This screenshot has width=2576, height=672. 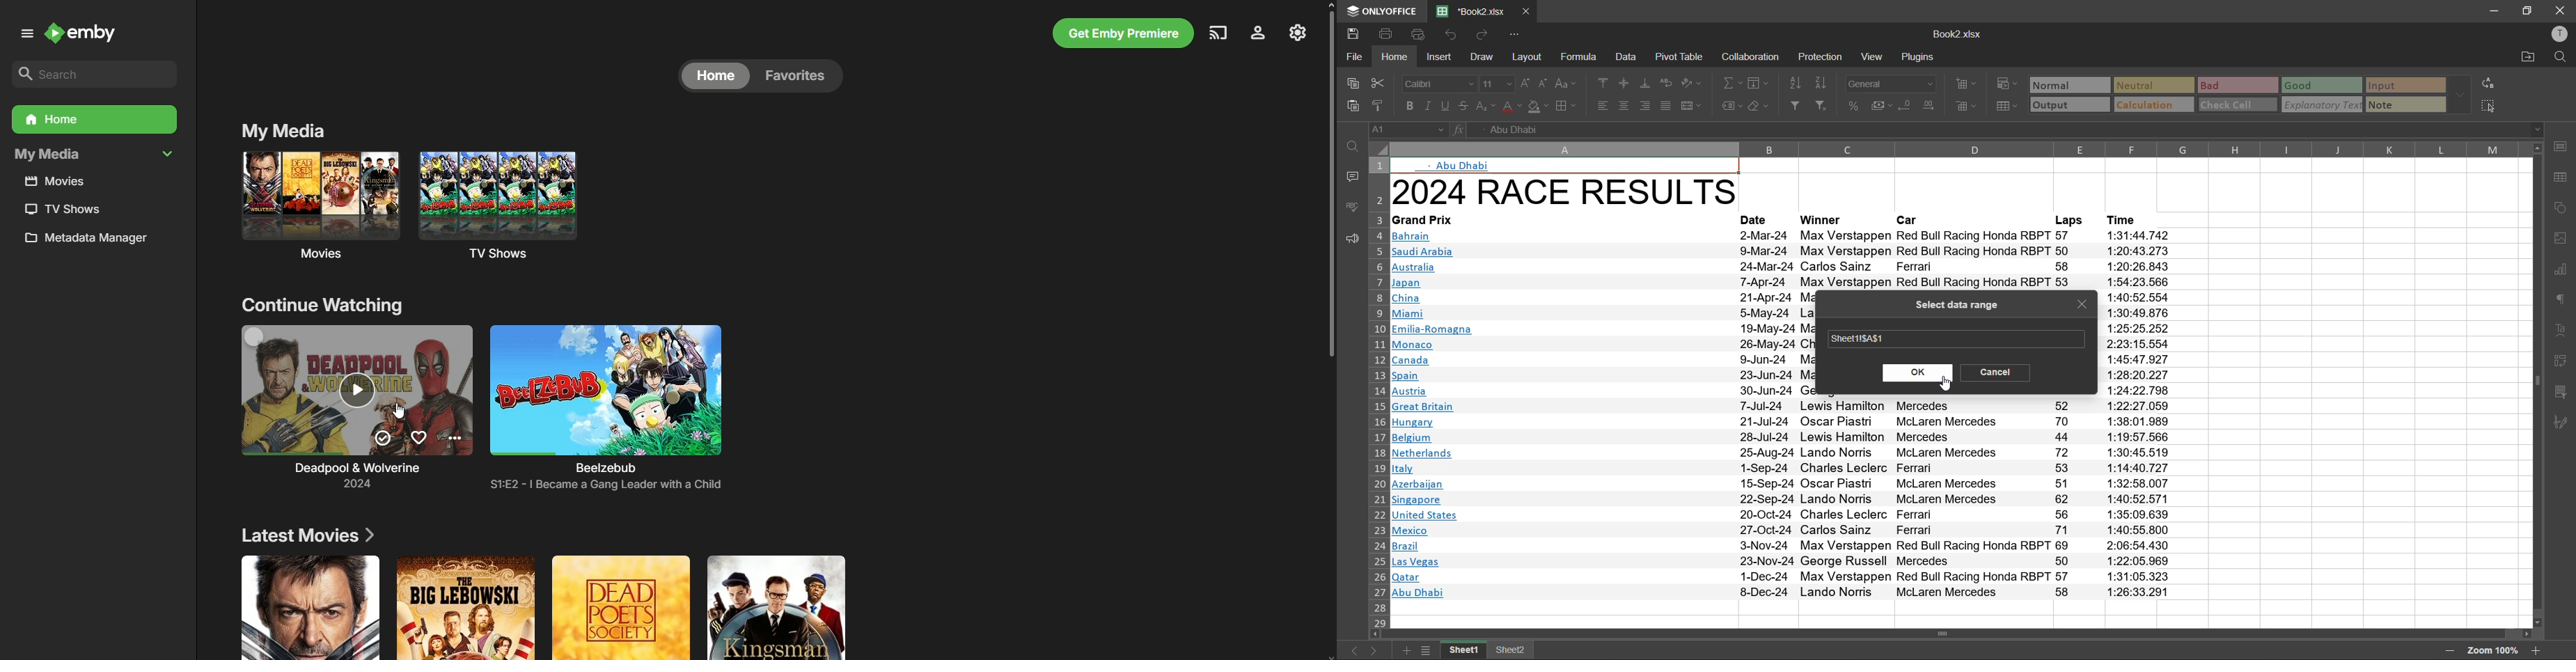 What do you see at coordinates (1408, 106) in the screenshot?
I see `bold` at bounding box center [1408, 106].